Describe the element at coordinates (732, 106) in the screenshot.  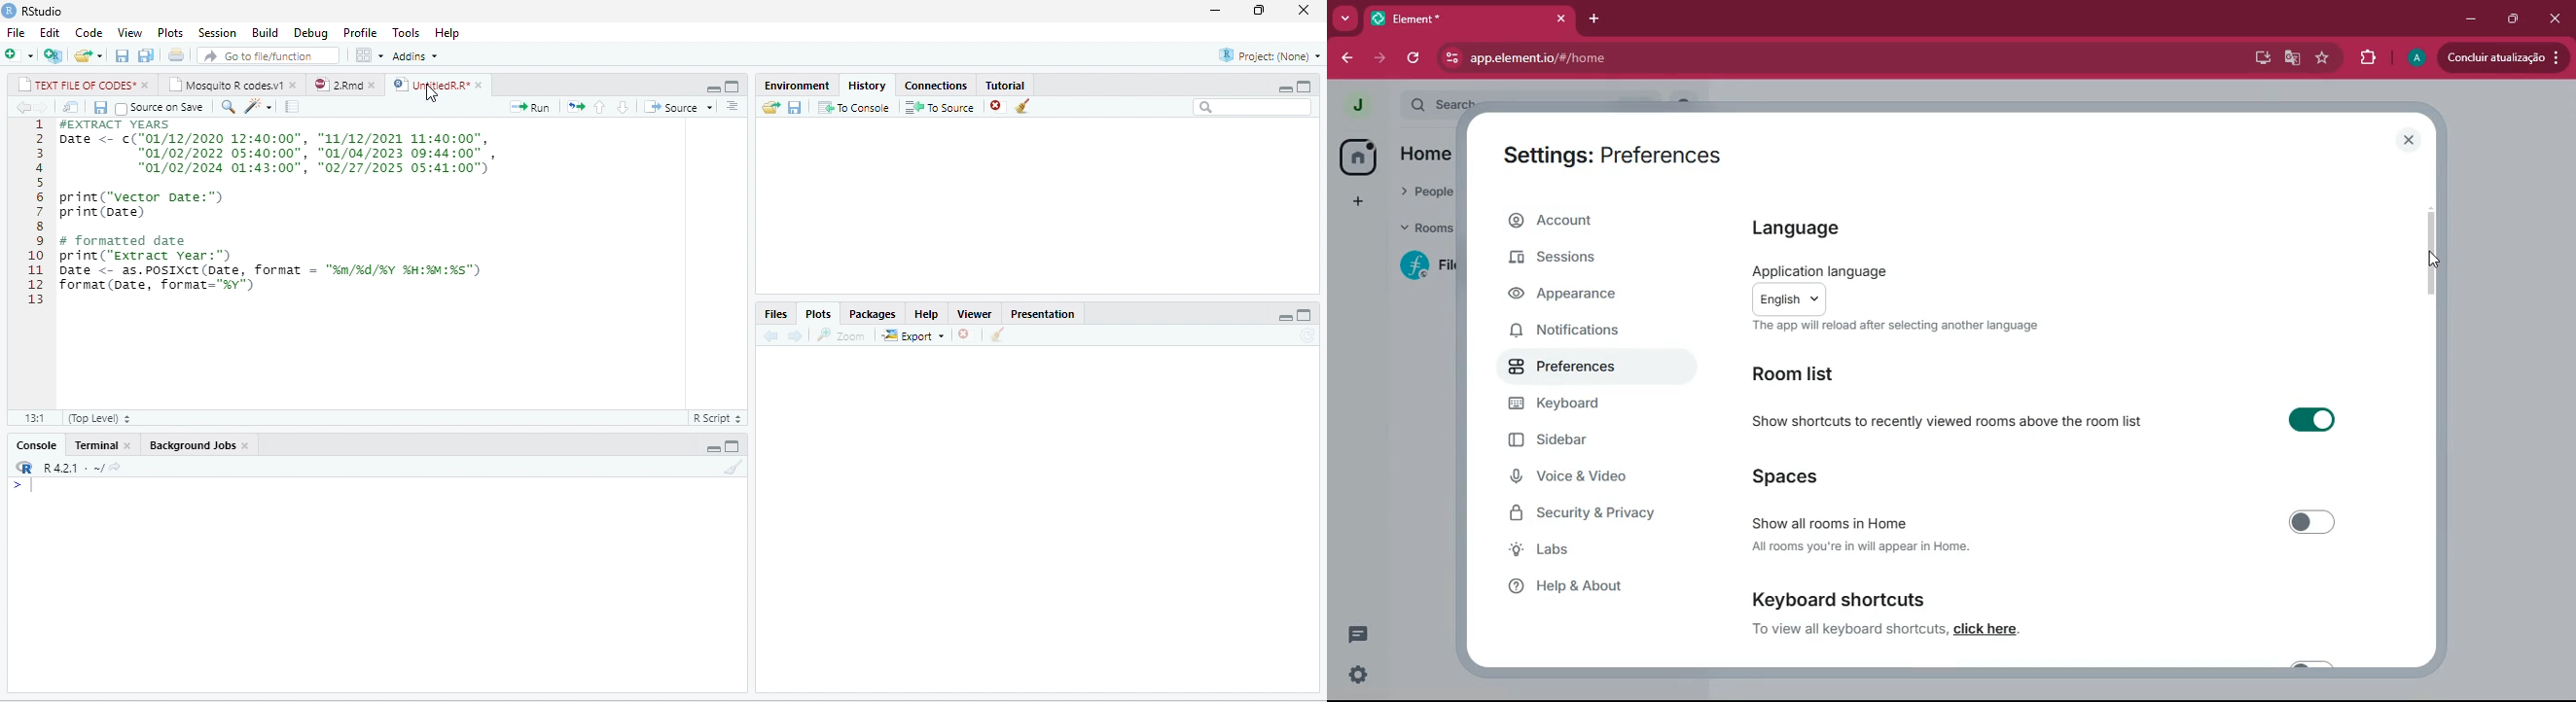
I see `options` at that location.